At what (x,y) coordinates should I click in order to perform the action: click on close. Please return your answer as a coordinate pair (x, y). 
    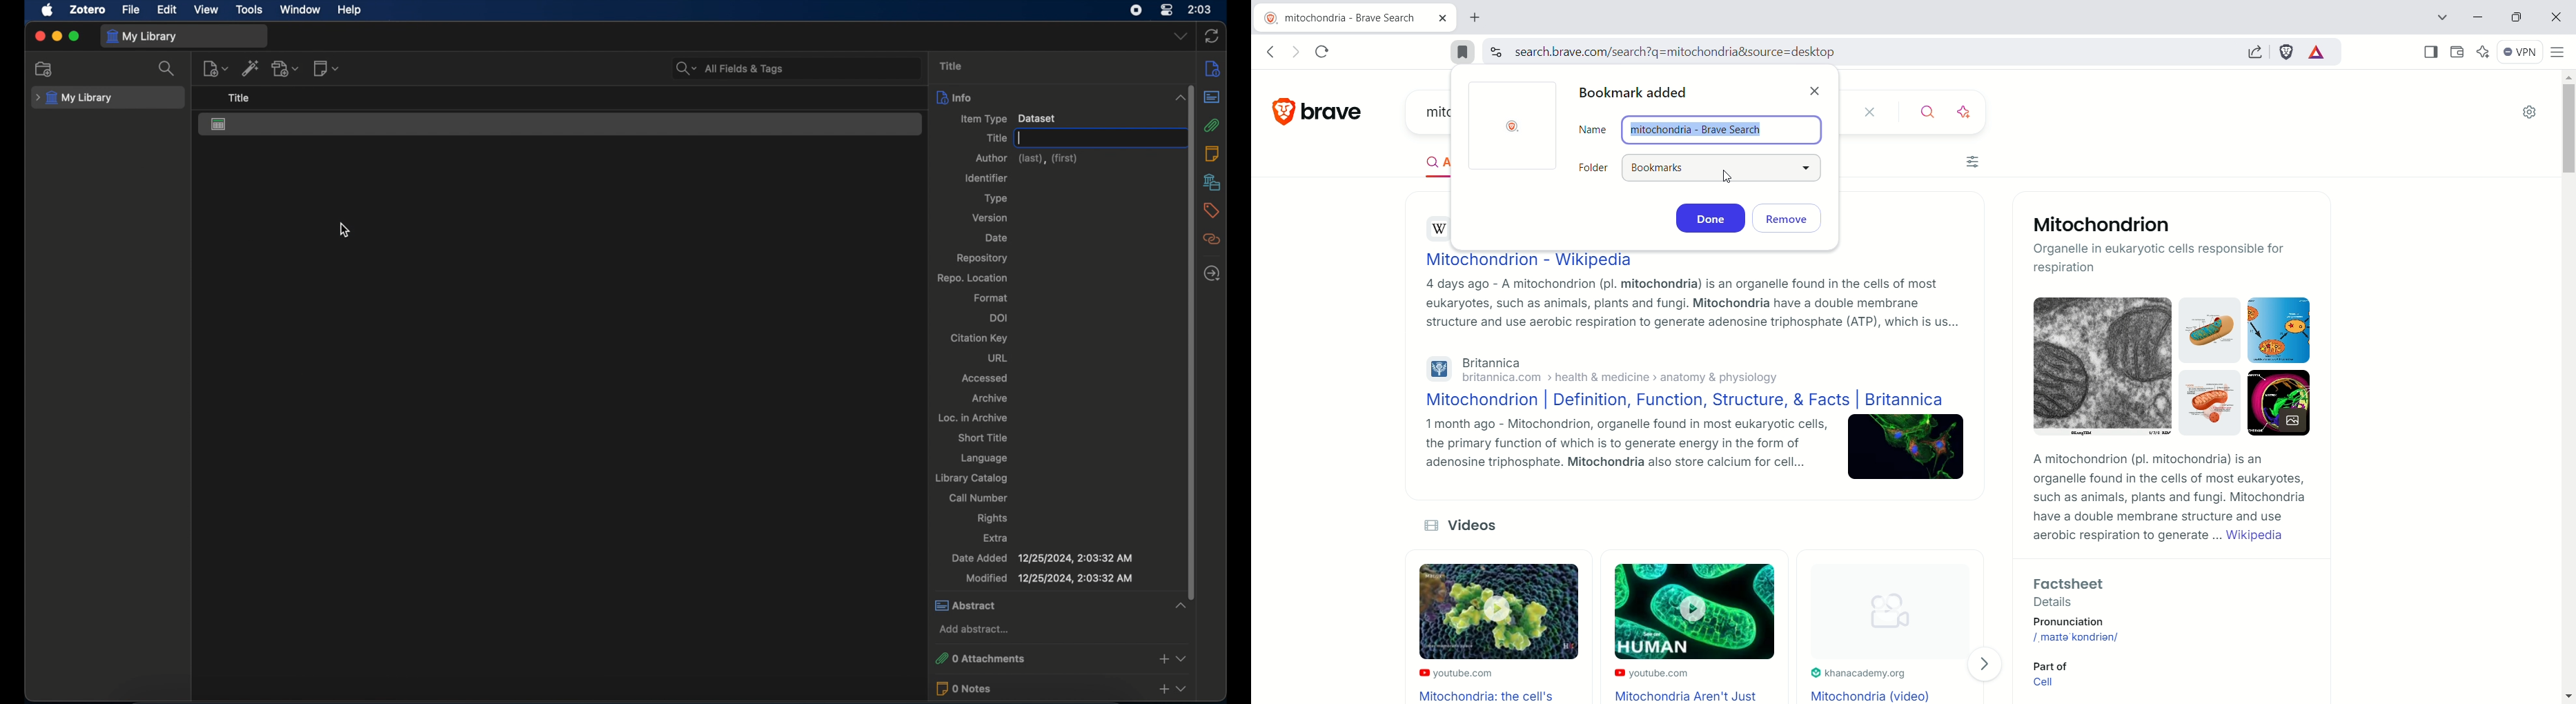
    Looking at the image, I should click on (40, 37).